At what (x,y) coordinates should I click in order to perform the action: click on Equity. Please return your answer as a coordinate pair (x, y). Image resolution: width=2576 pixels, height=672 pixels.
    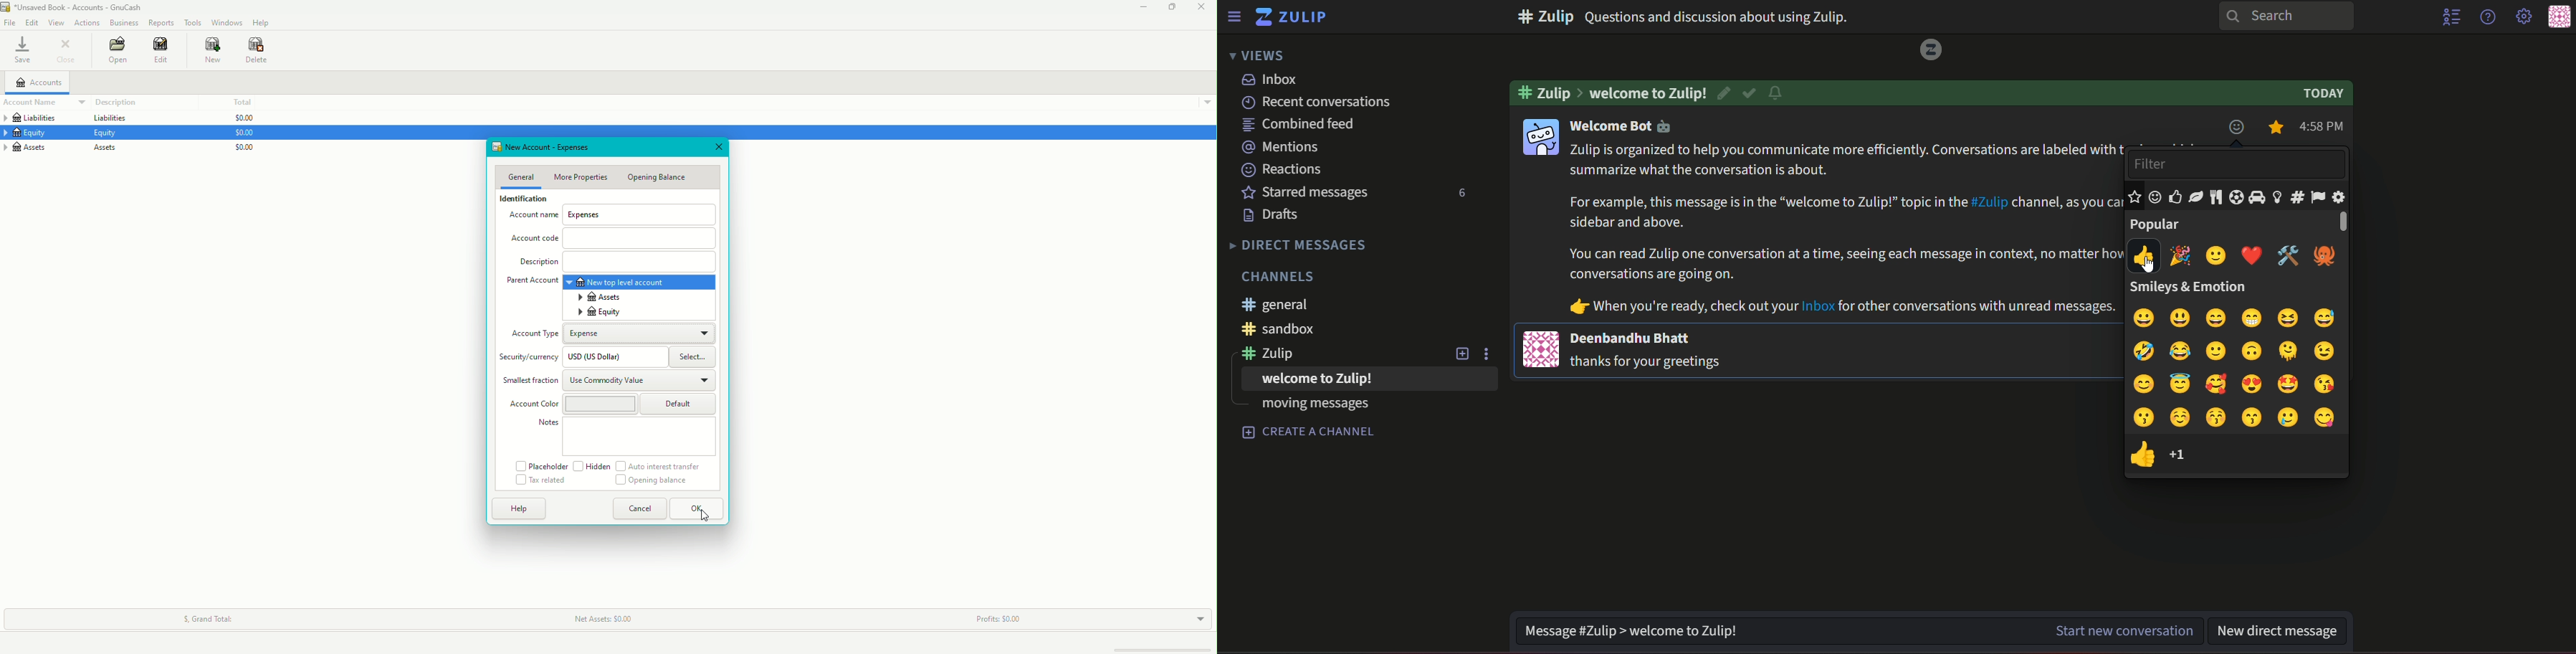
    Looking at the image, I should click on (597, 315).